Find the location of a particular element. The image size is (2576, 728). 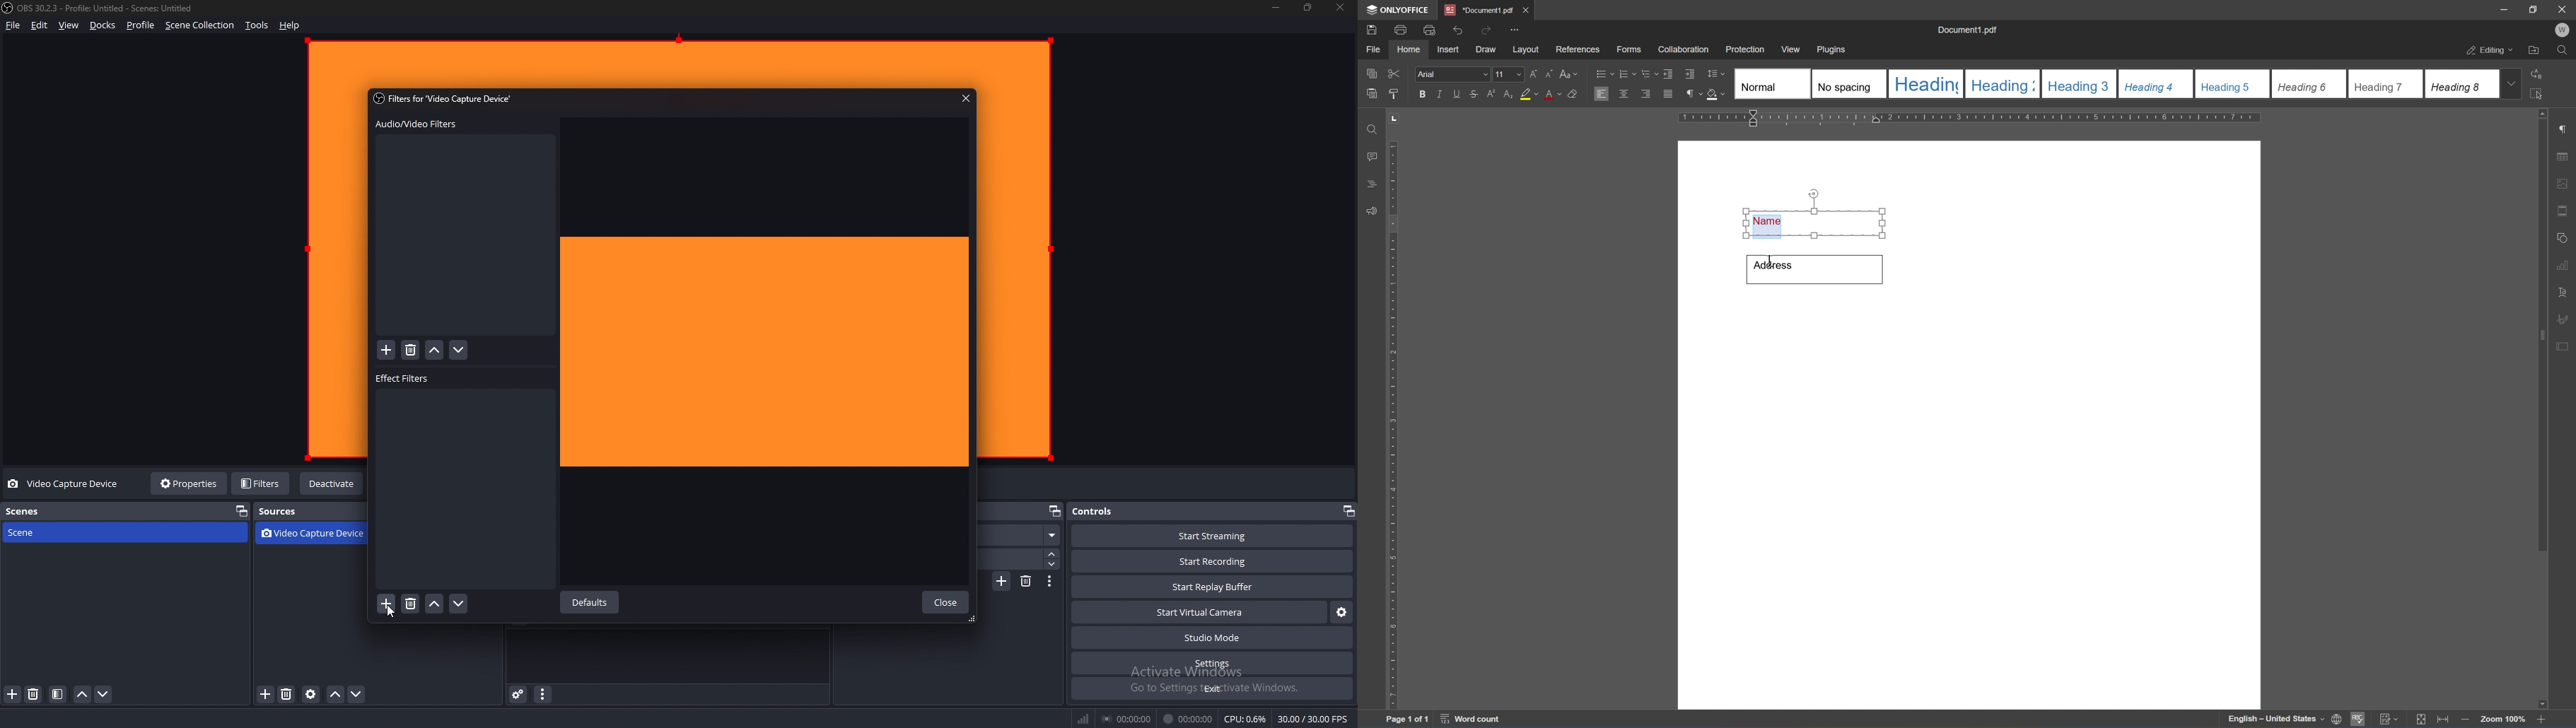

close is located at coordinates (945, 602).